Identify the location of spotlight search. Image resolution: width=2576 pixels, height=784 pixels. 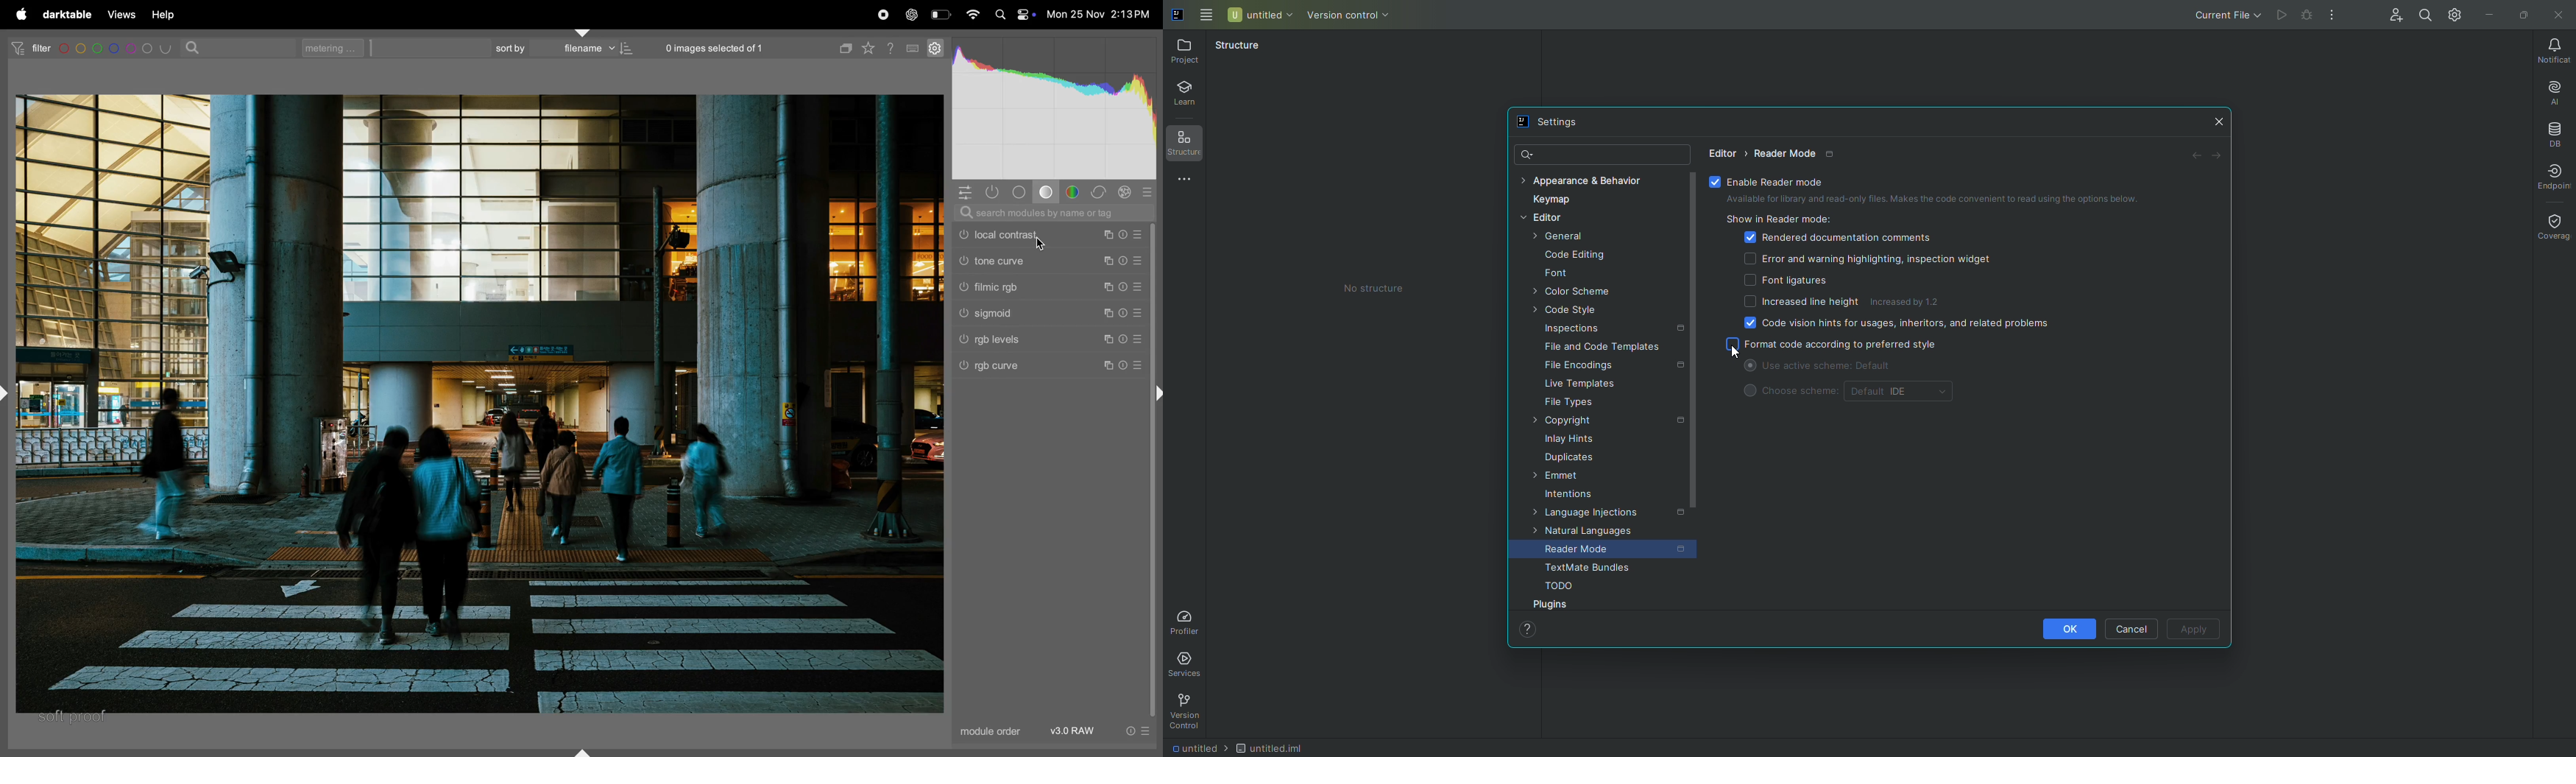
(1002, 15).